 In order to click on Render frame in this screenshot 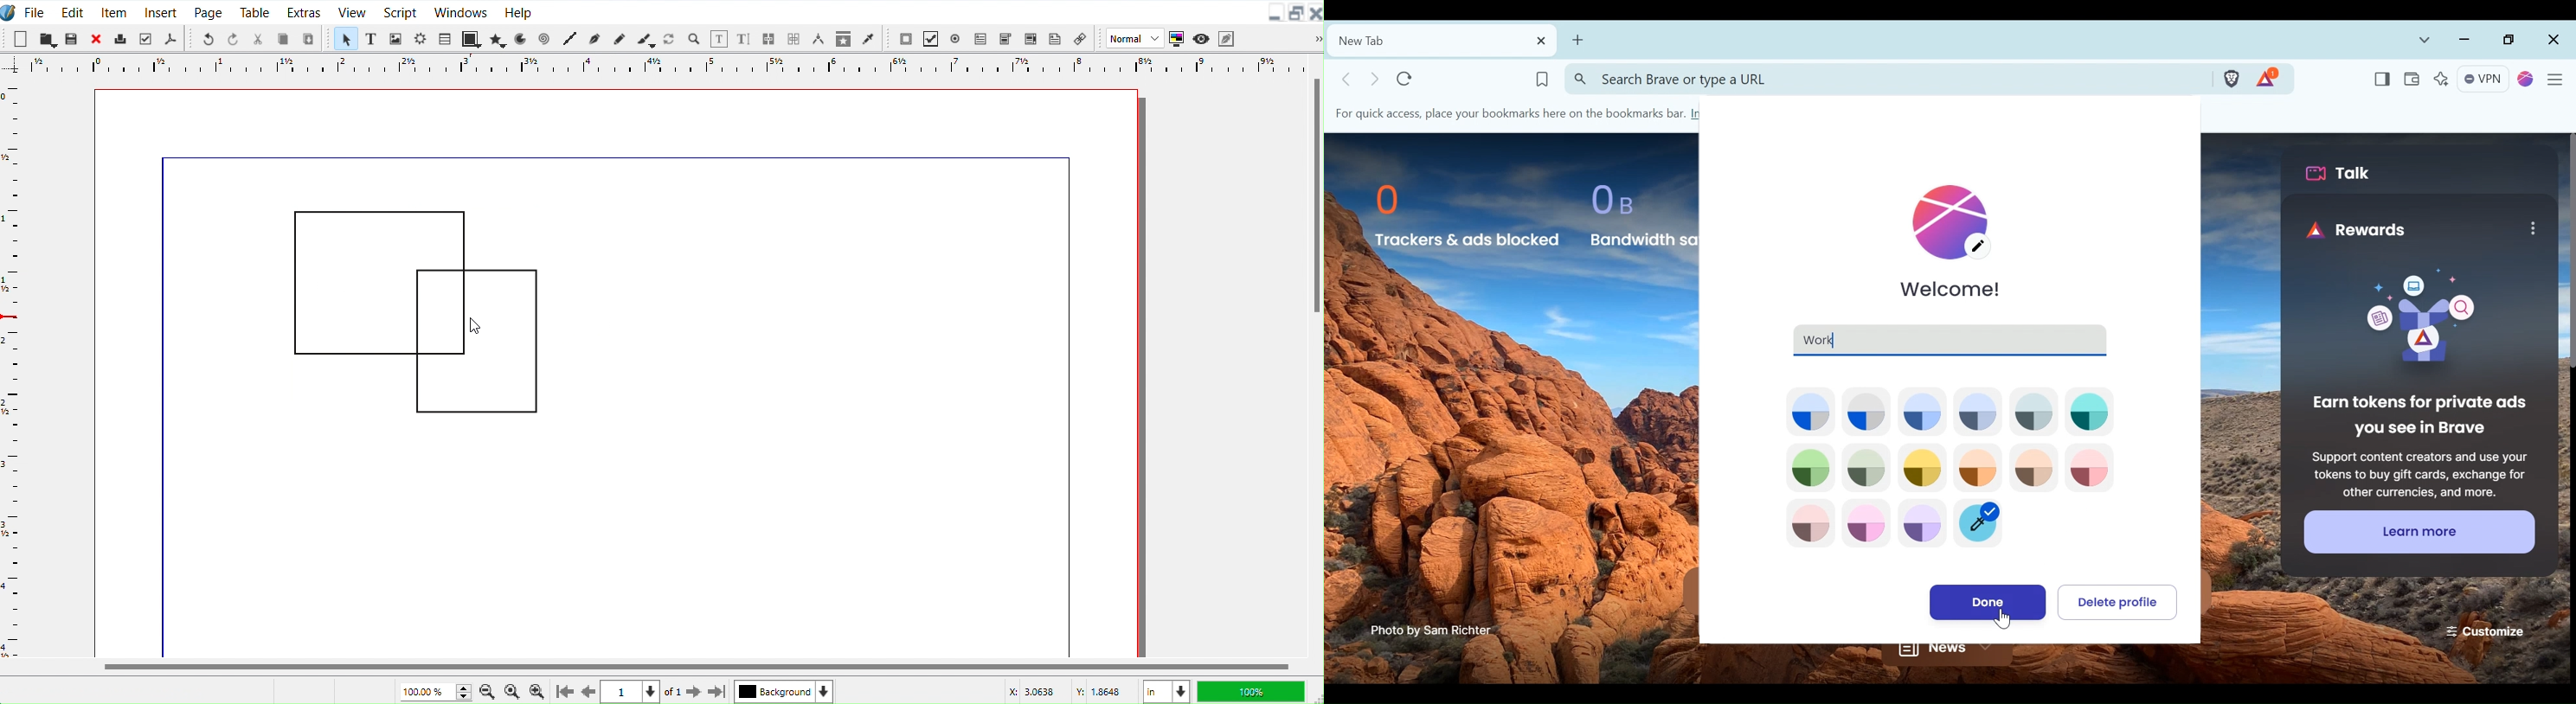, I will do `click(421, 39)`.